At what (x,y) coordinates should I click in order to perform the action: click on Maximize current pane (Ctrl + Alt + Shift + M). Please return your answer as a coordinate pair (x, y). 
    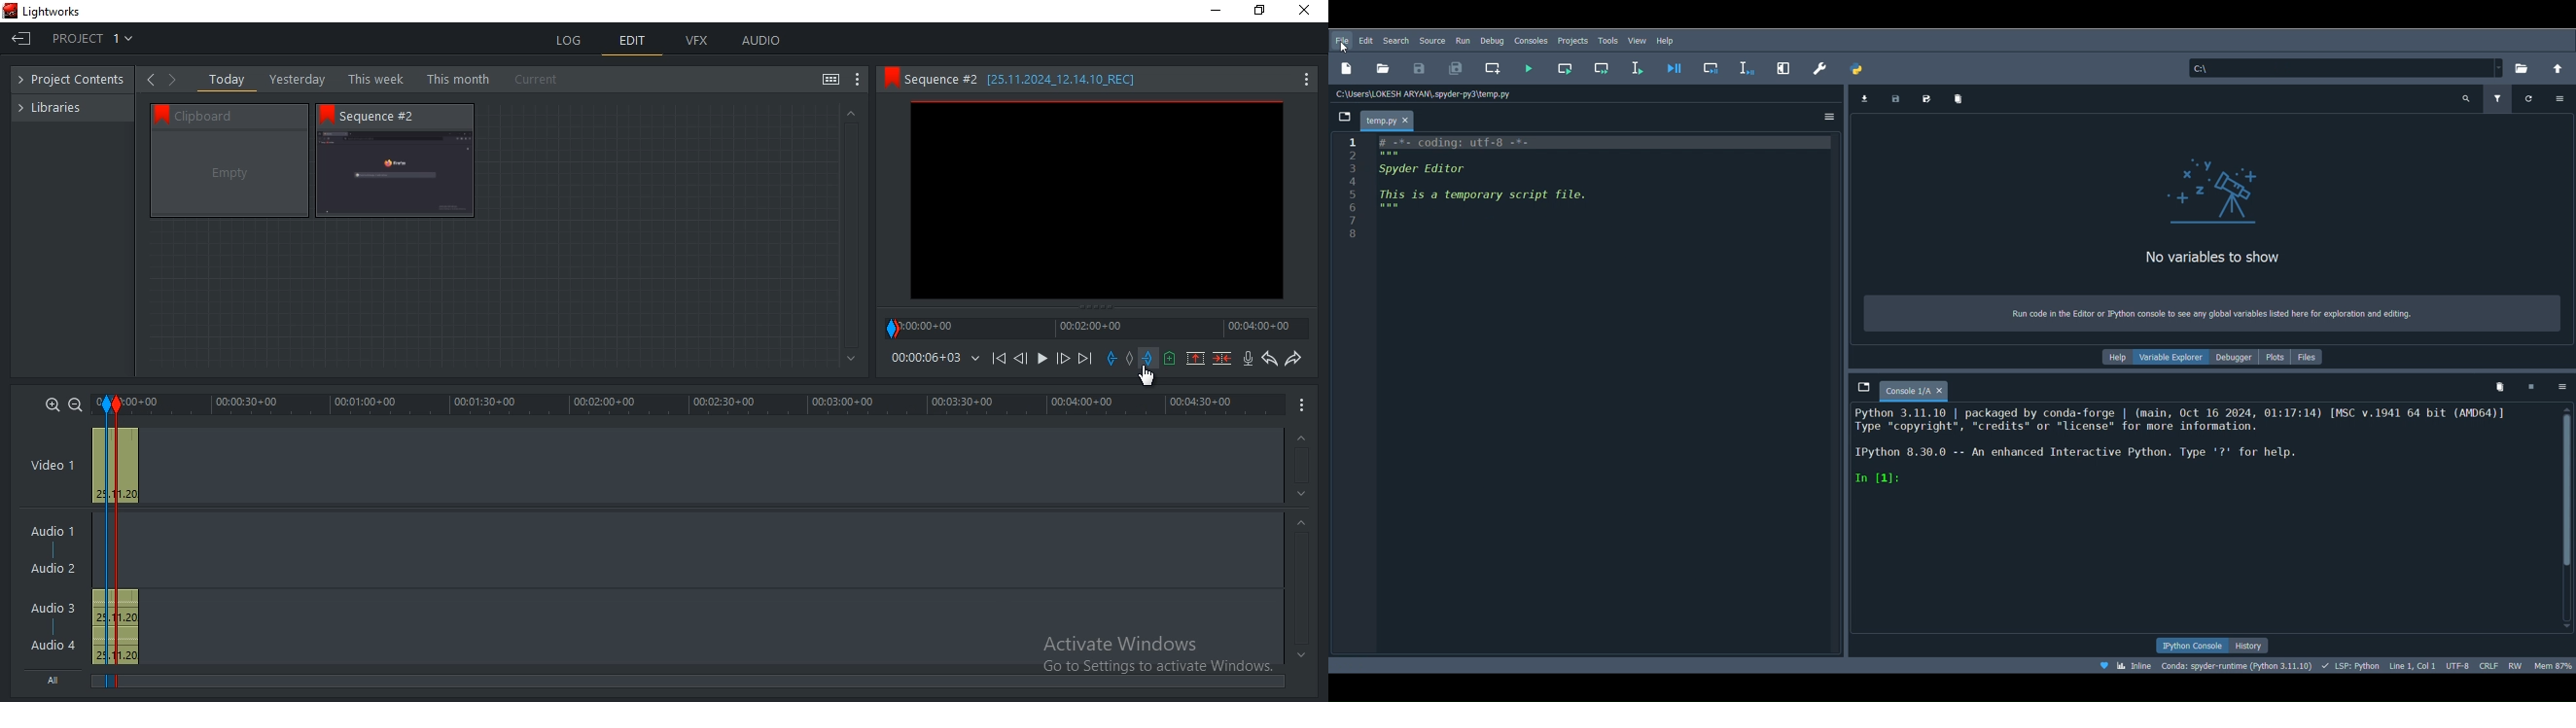
    Looking at the image, I should click on (1785, 66).